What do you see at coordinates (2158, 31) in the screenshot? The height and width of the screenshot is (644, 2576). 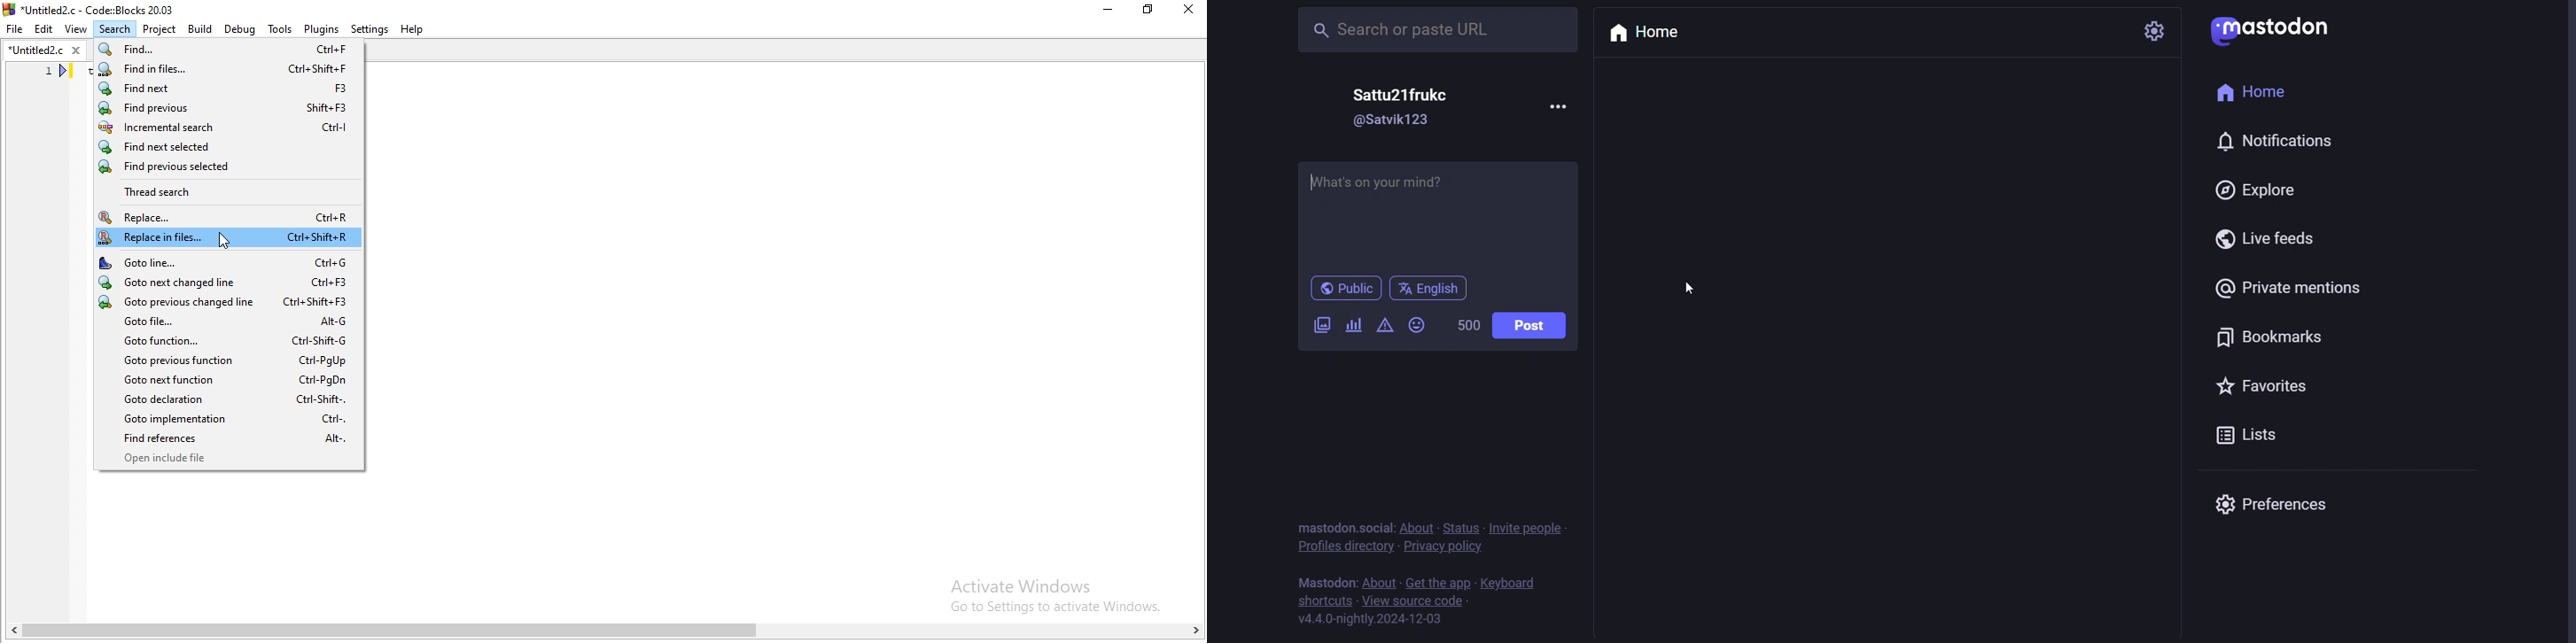 I see `setting` at bounding box center [2158, 31].